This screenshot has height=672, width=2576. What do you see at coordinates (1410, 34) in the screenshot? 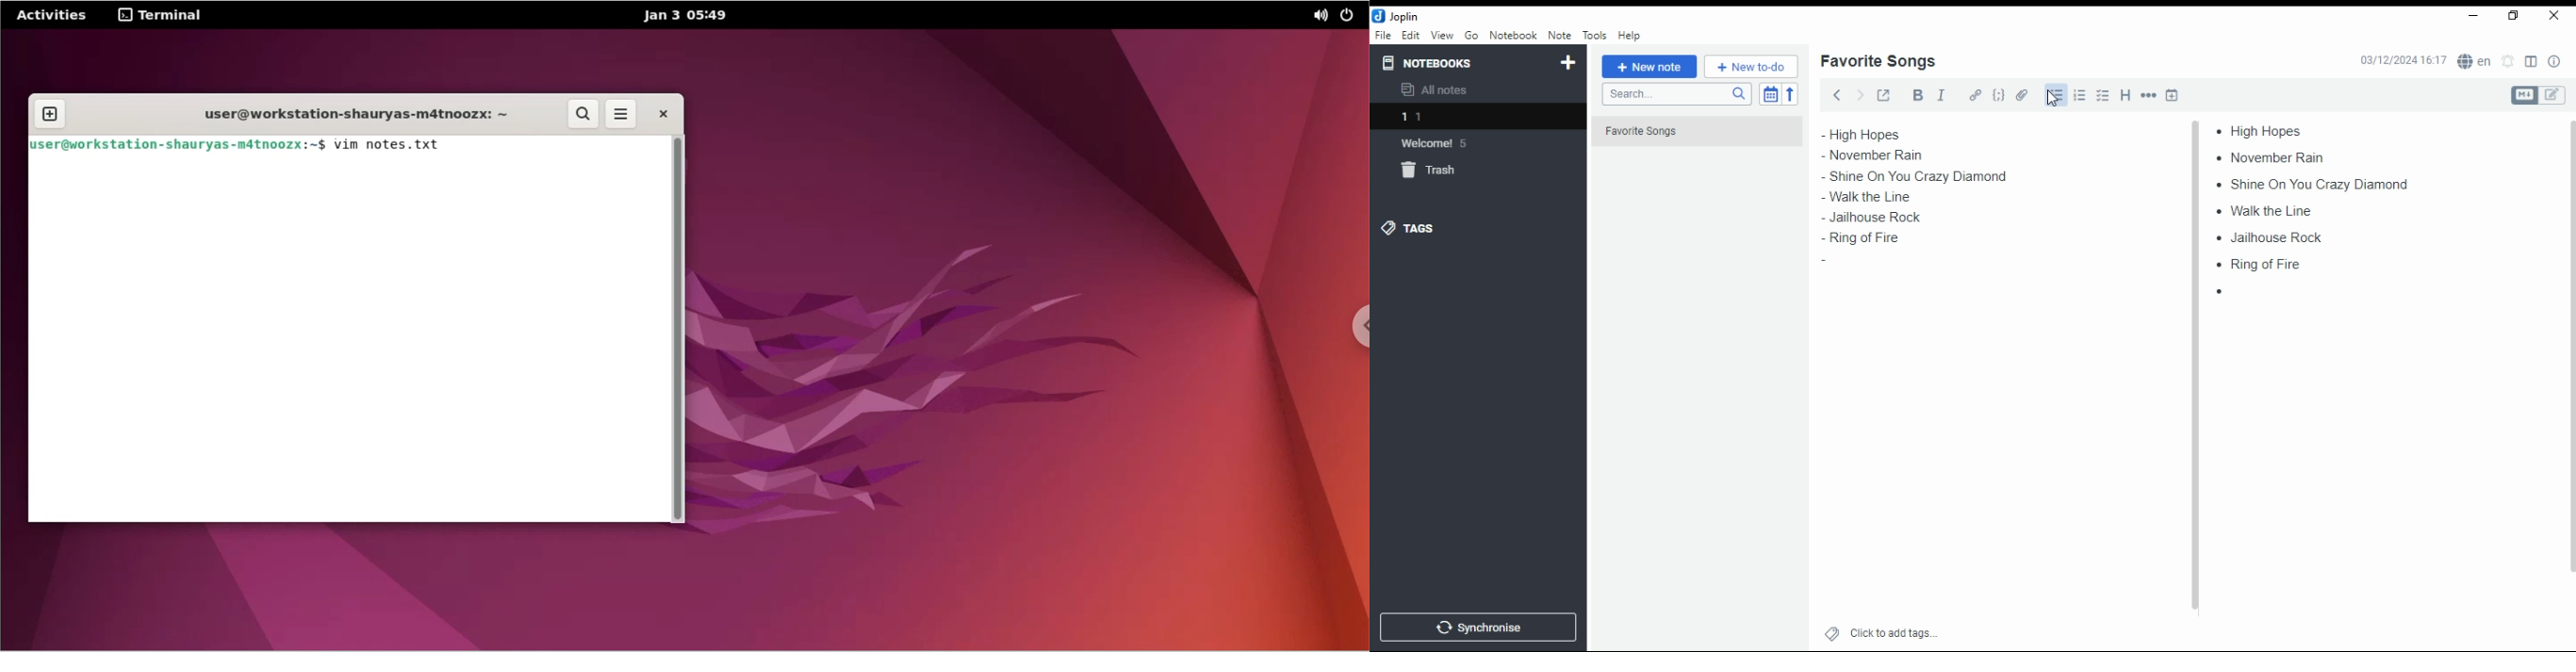
I see `edit` at bounding box center [1410, 34].